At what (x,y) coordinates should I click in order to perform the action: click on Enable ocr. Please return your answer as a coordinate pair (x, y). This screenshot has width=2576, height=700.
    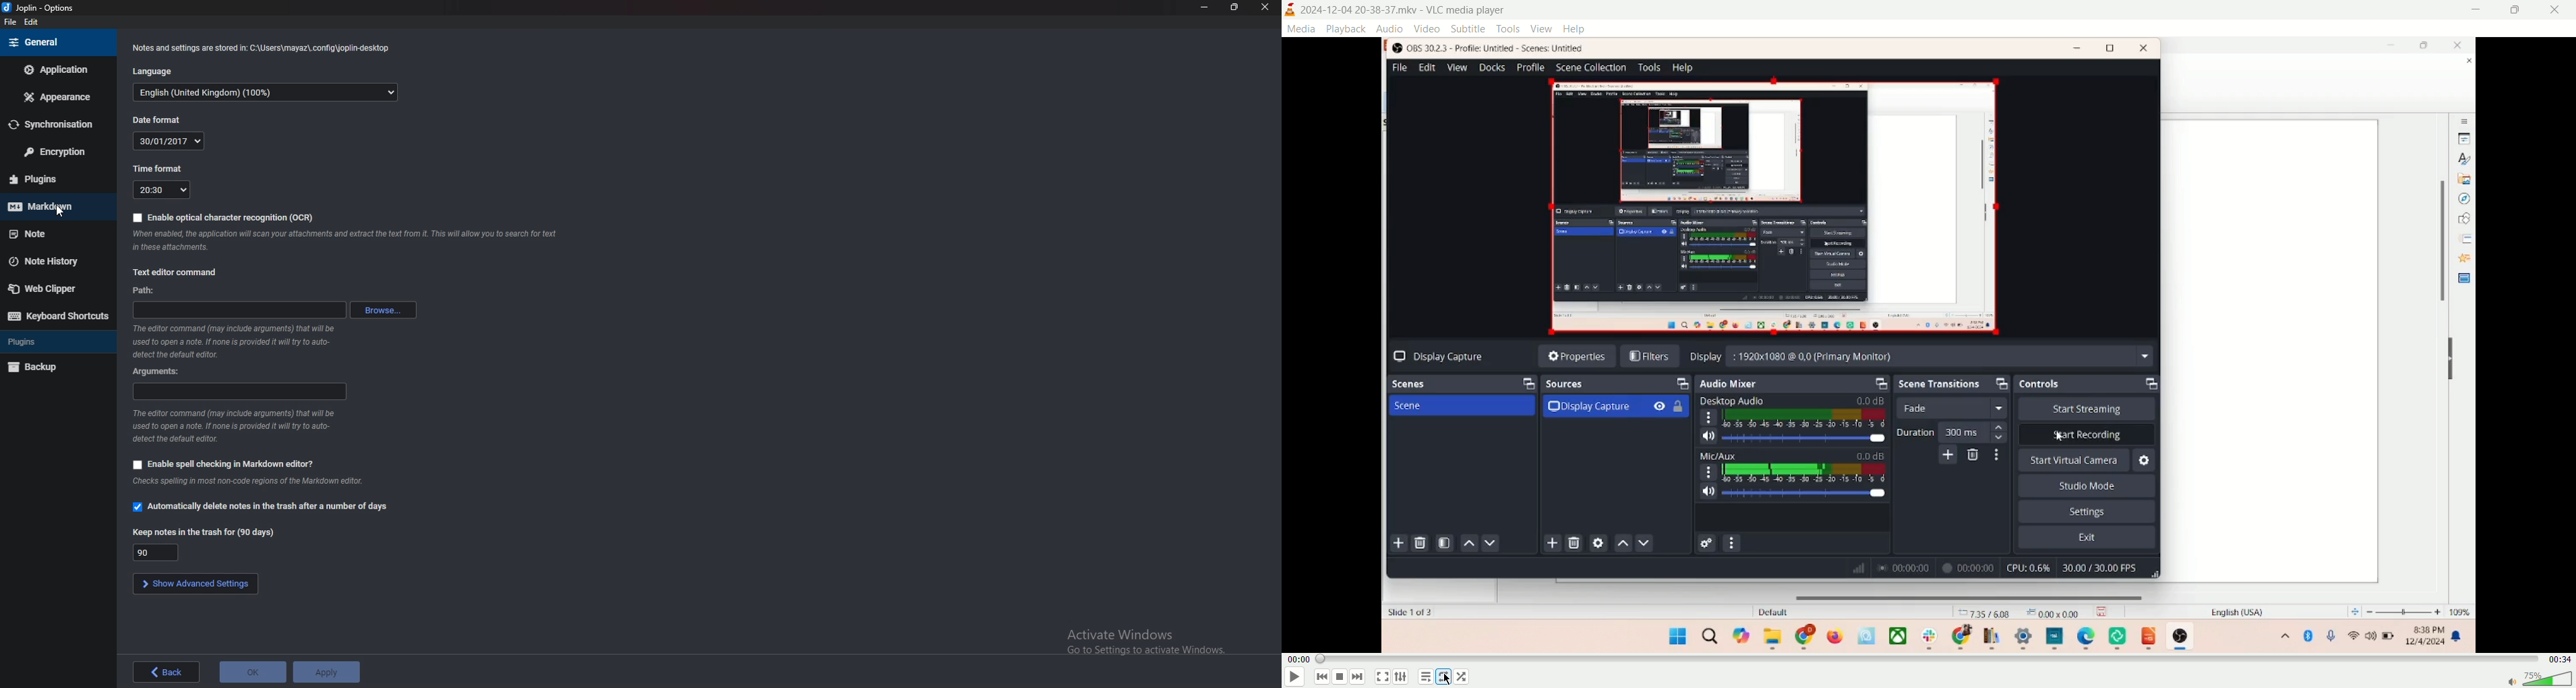
    Looking at the image, I should click on (223, 216).